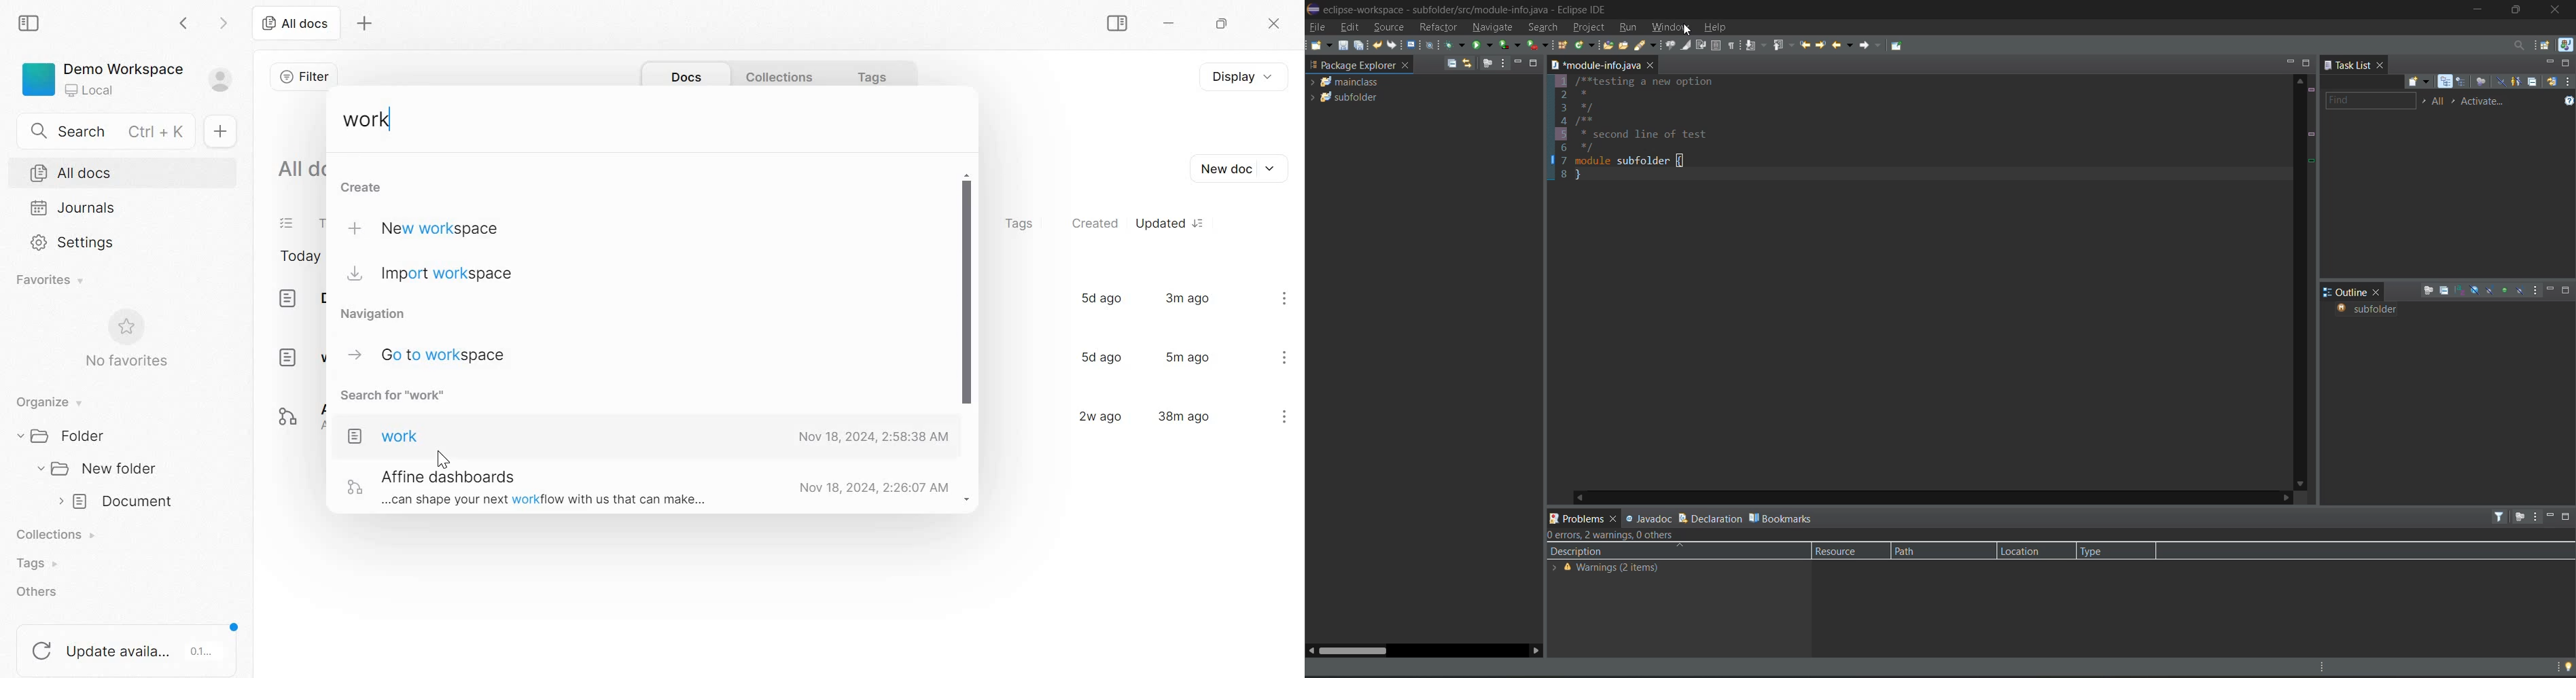 This screenshot has height=700, width=2576. What do you see at coordinates (185, 22) in the screenshot?
I see `go back` at bounding box center [185, 22].